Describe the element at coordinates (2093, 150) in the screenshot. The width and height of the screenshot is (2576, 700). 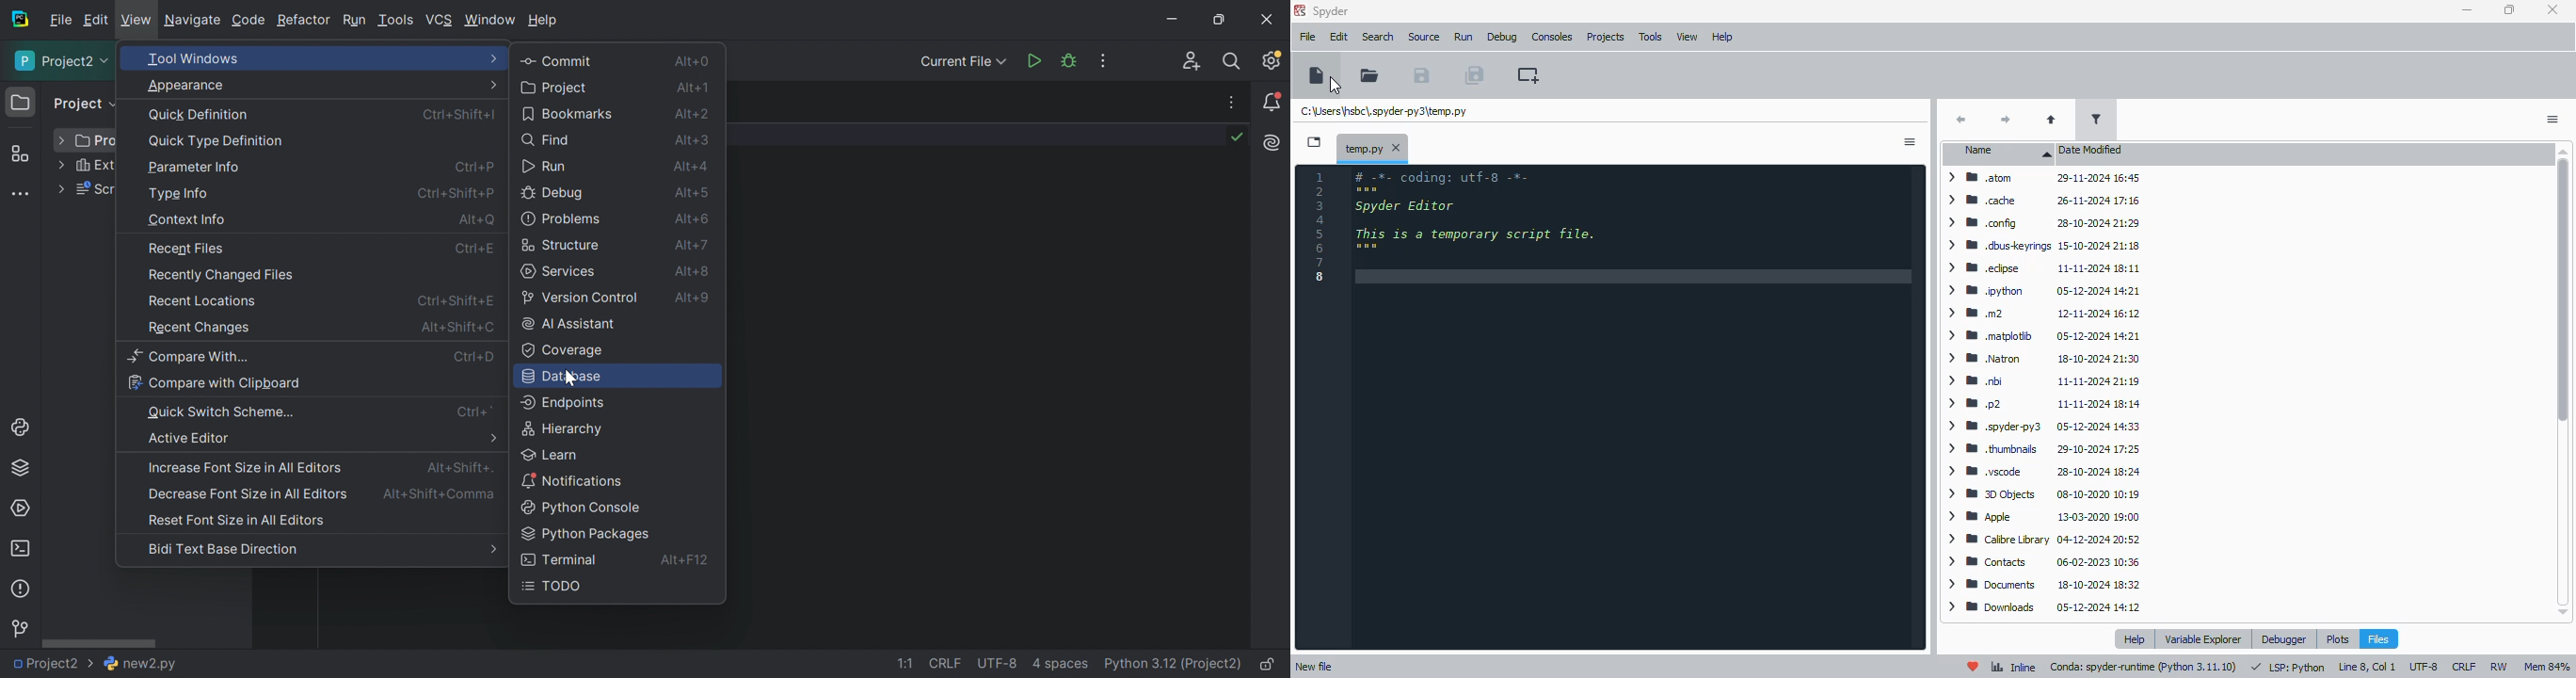
I see `date modified` at that location.